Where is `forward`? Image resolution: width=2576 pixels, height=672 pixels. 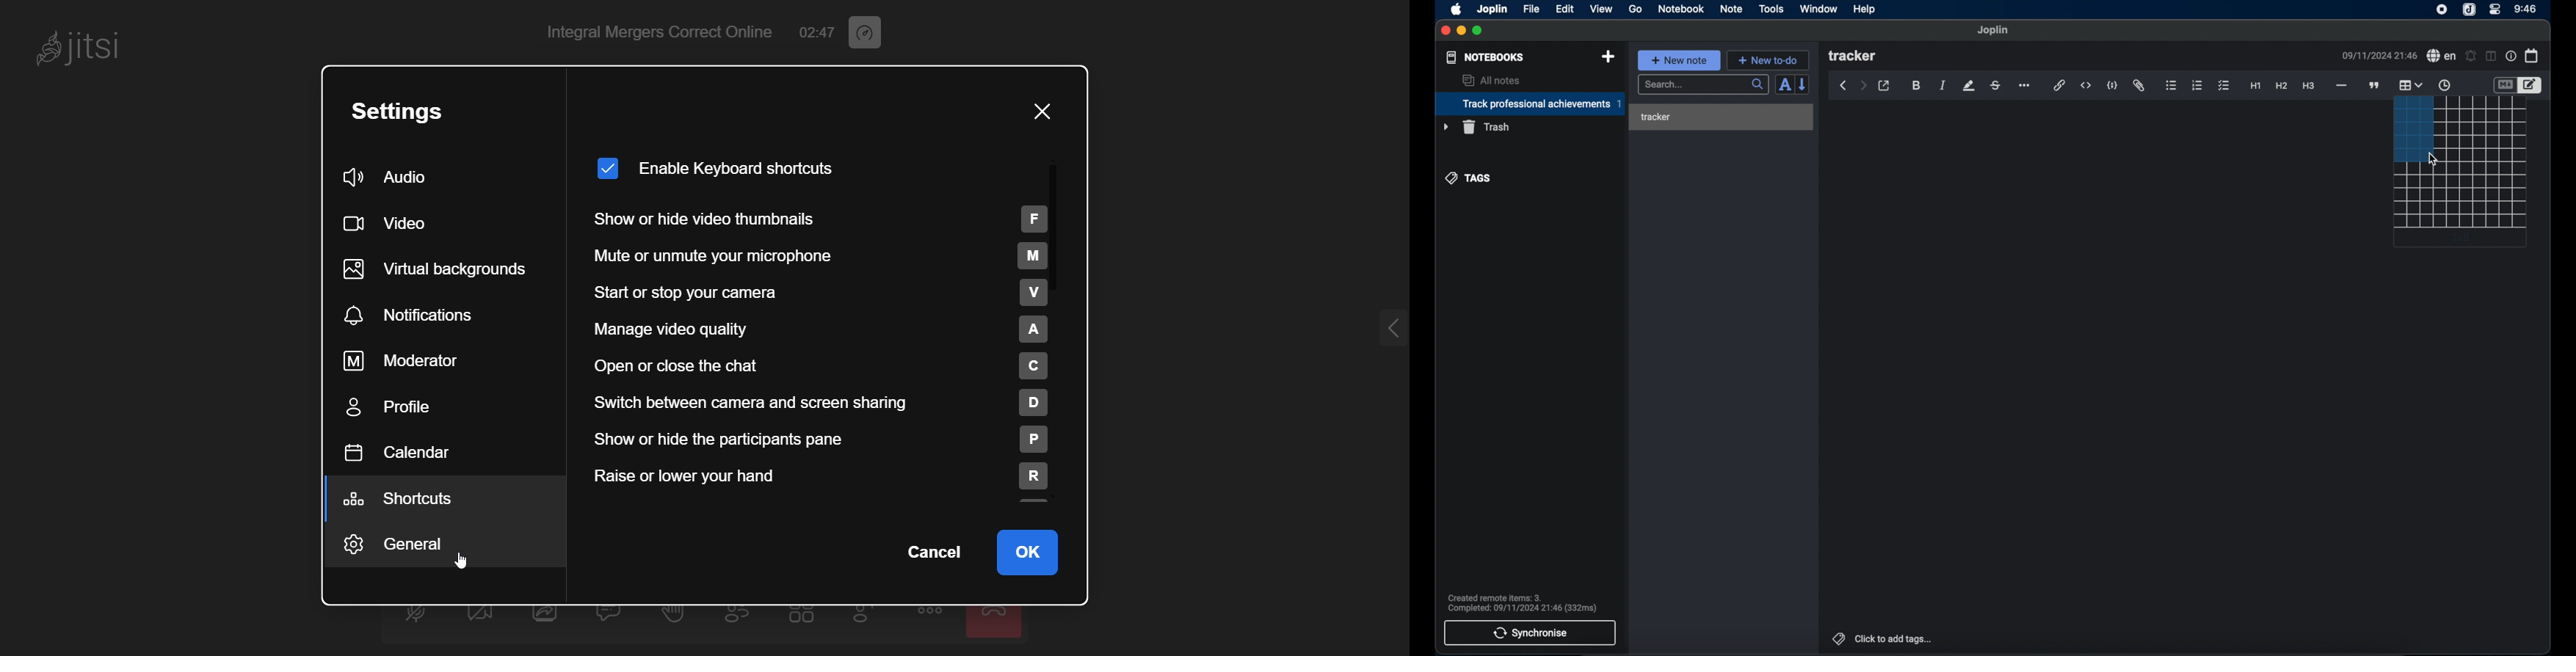
forward is located at coordinates (1863, 86).